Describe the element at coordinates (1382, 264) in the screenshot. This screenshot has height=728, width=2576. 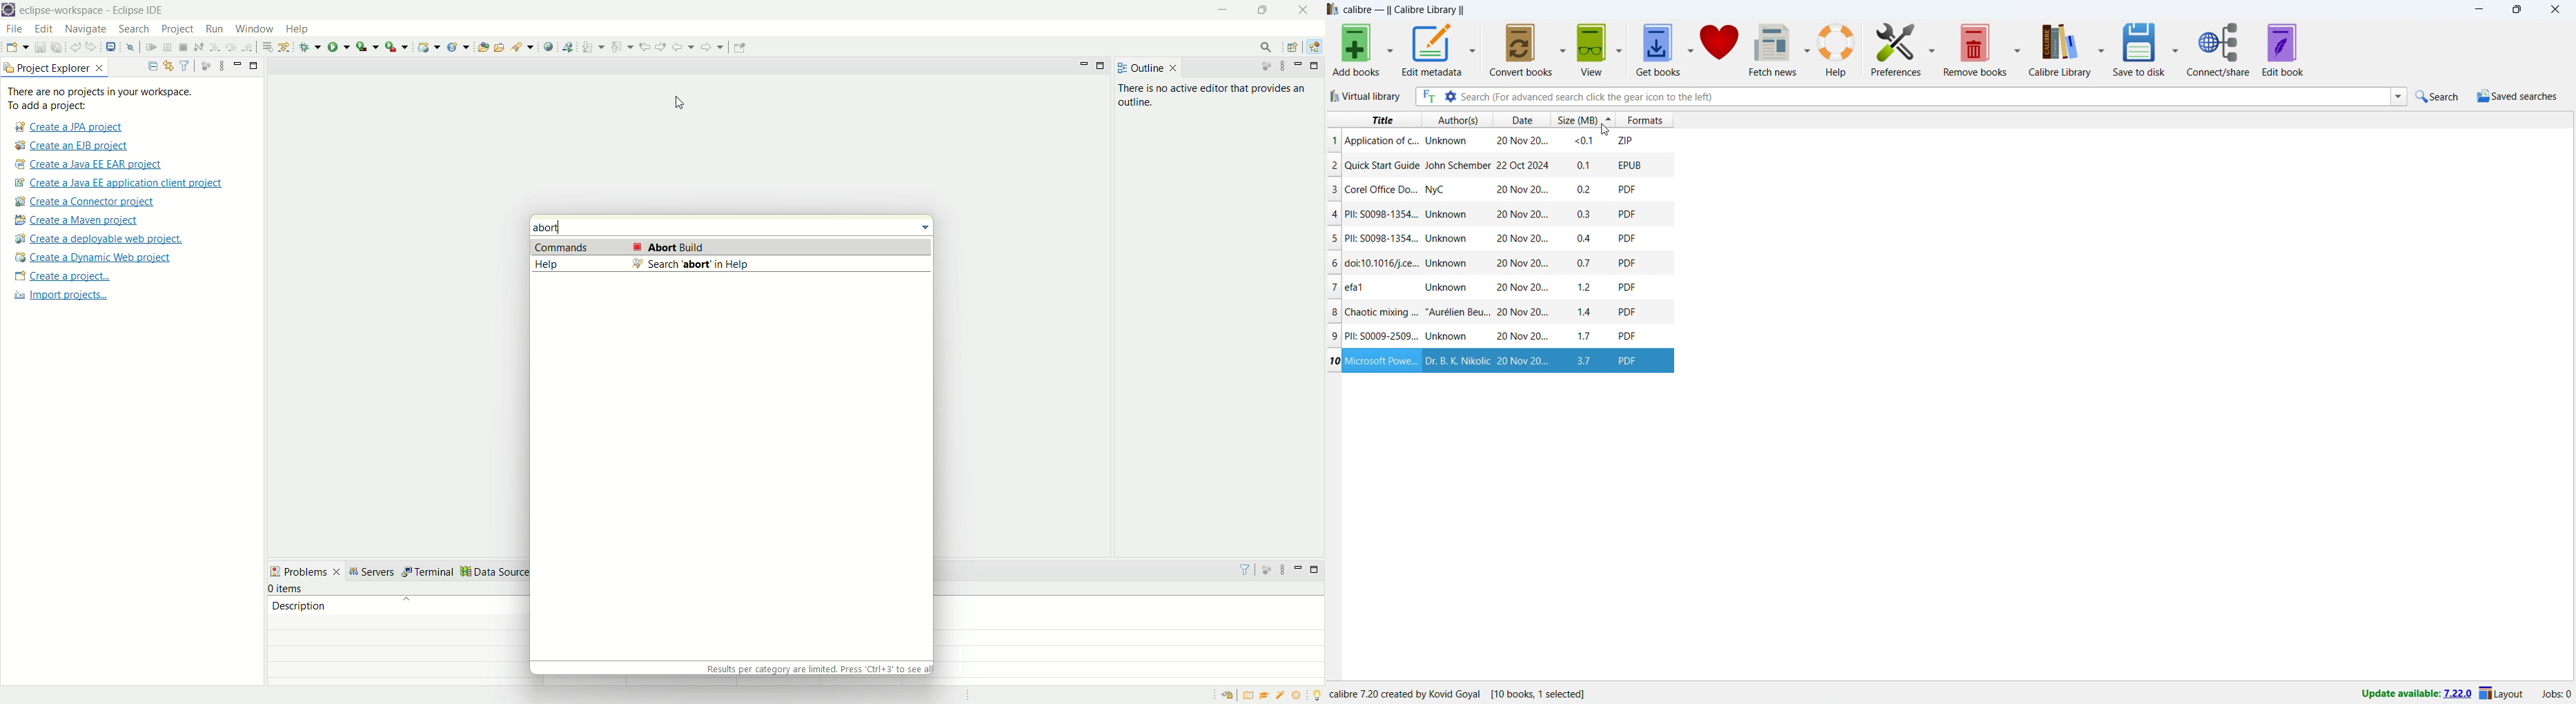
I see `title` at that location.